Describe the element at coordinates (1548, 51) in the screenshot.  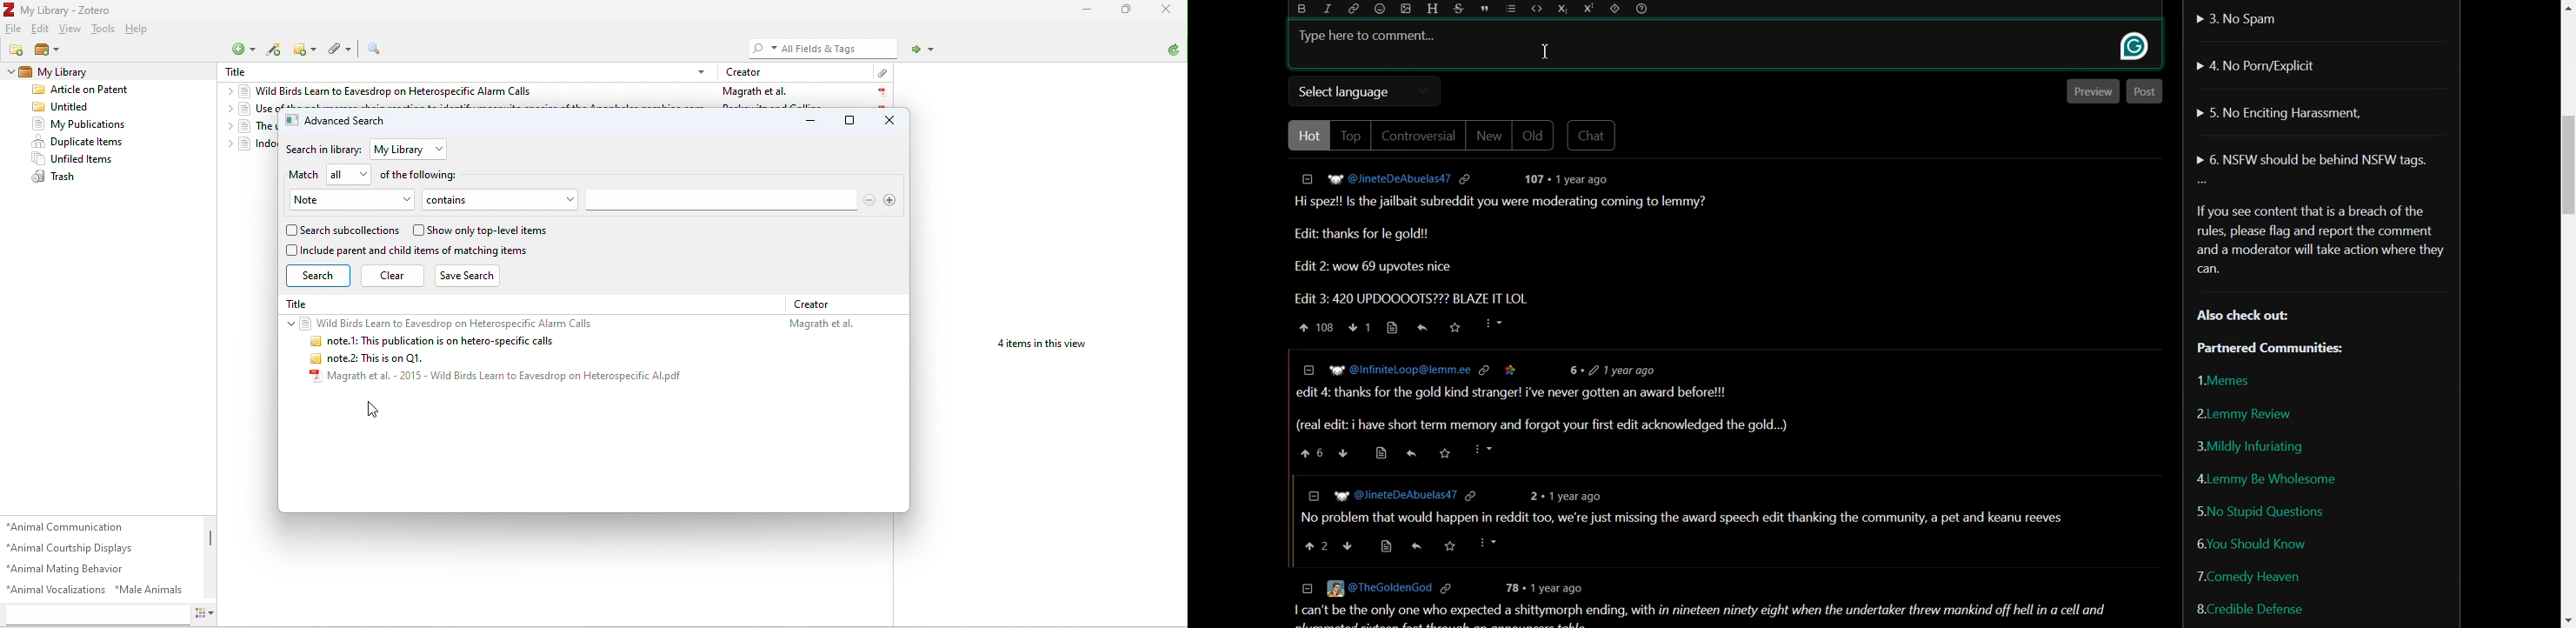
I see `cursor` at that location.